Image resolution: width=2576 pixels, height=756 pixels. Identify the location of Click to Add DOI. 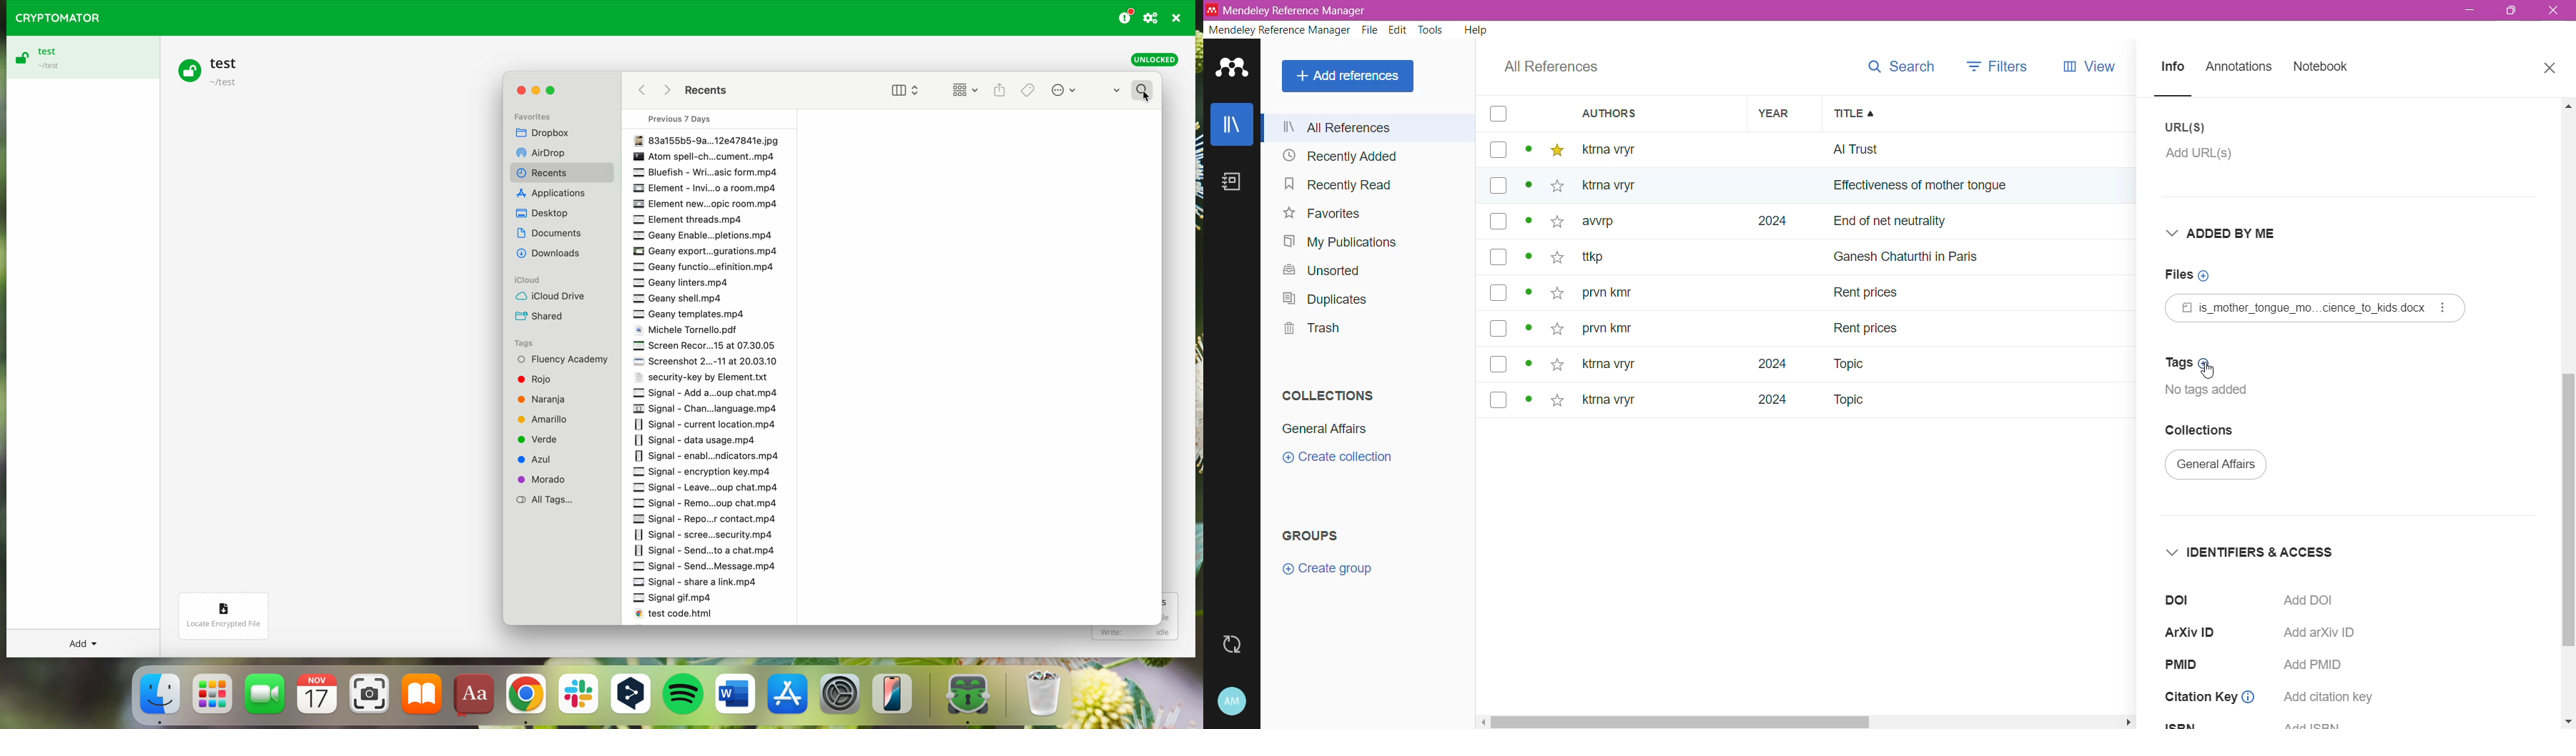
(2319, 600).